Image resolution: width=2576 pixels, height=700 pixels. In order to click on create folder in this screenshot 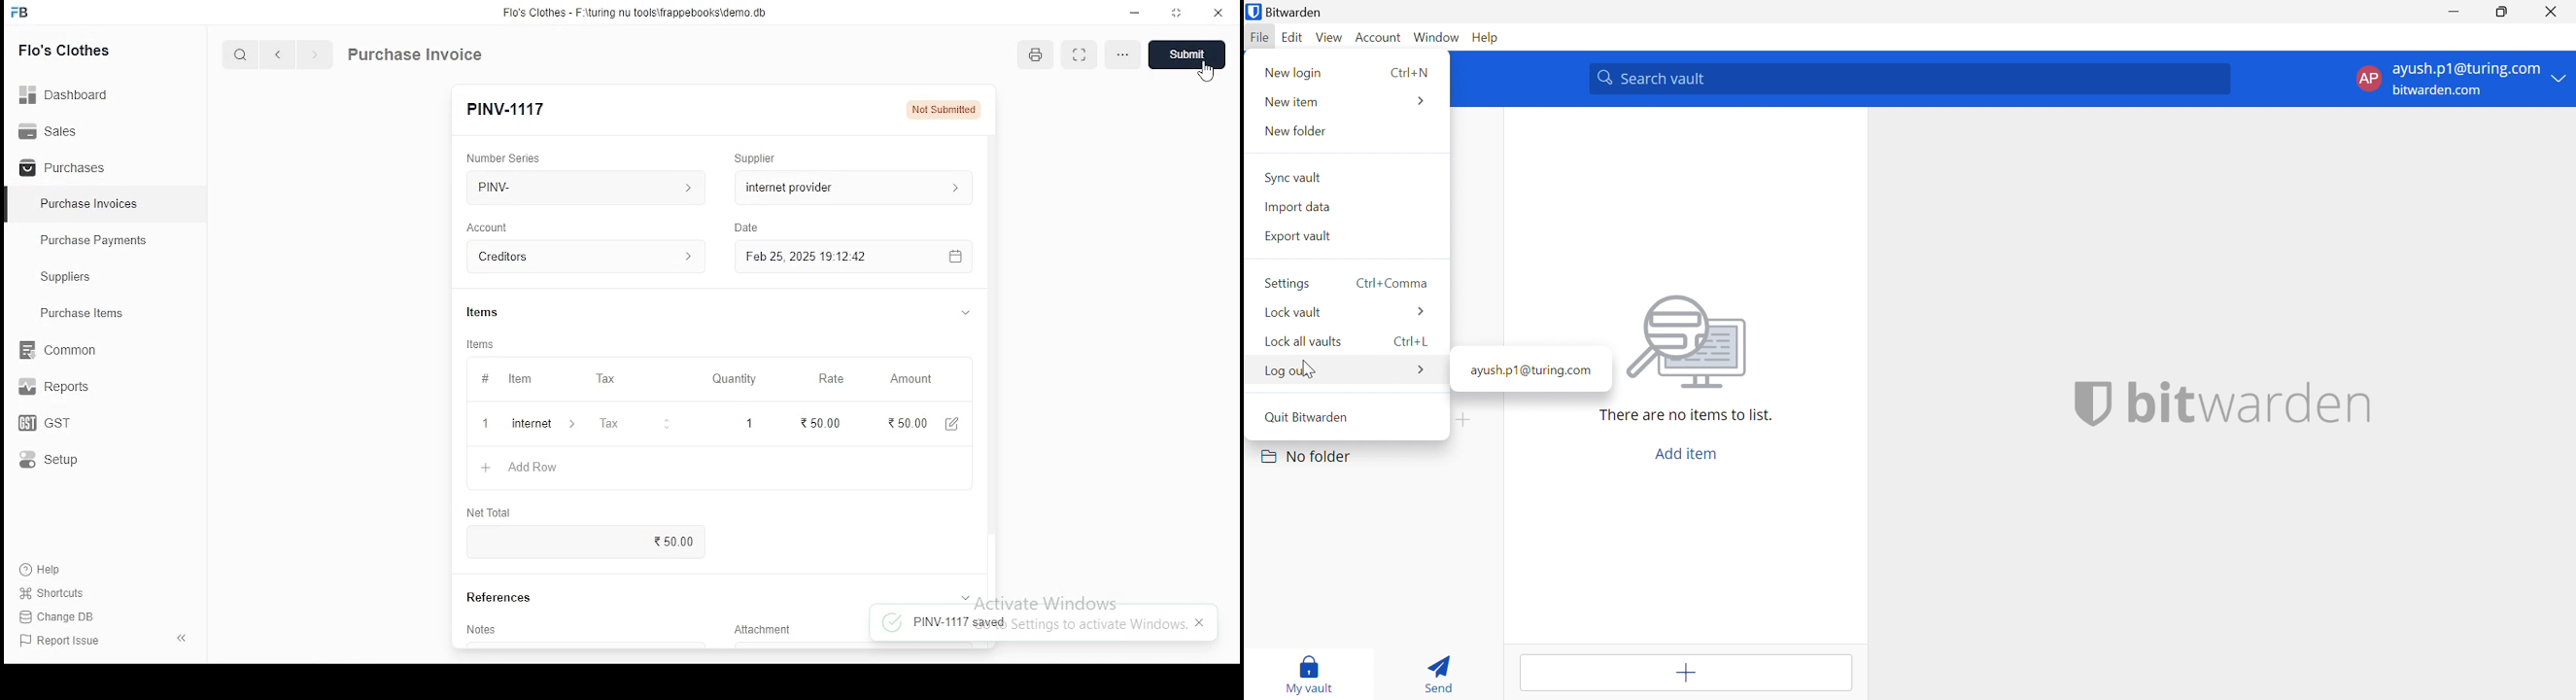, I will do `click(1467, 420)`.